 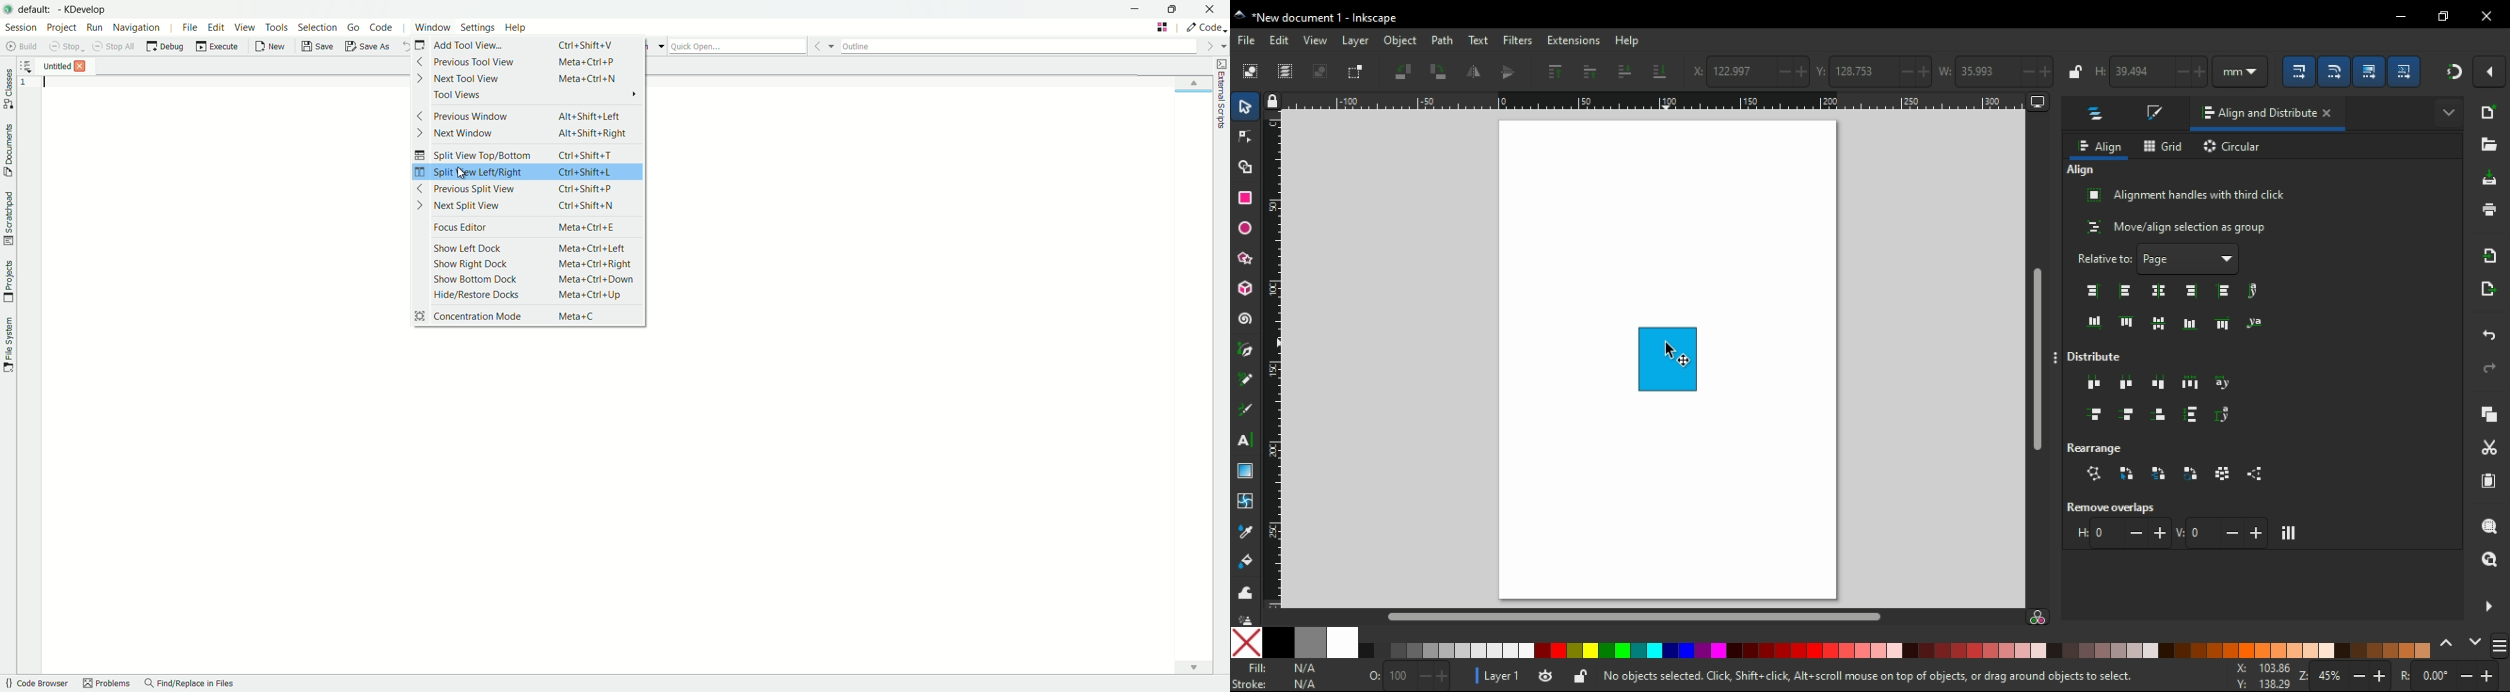 What do you see at coordinates (1345, 643) in the screenshot?
I see `whie` at bounding box center [1345, 643].